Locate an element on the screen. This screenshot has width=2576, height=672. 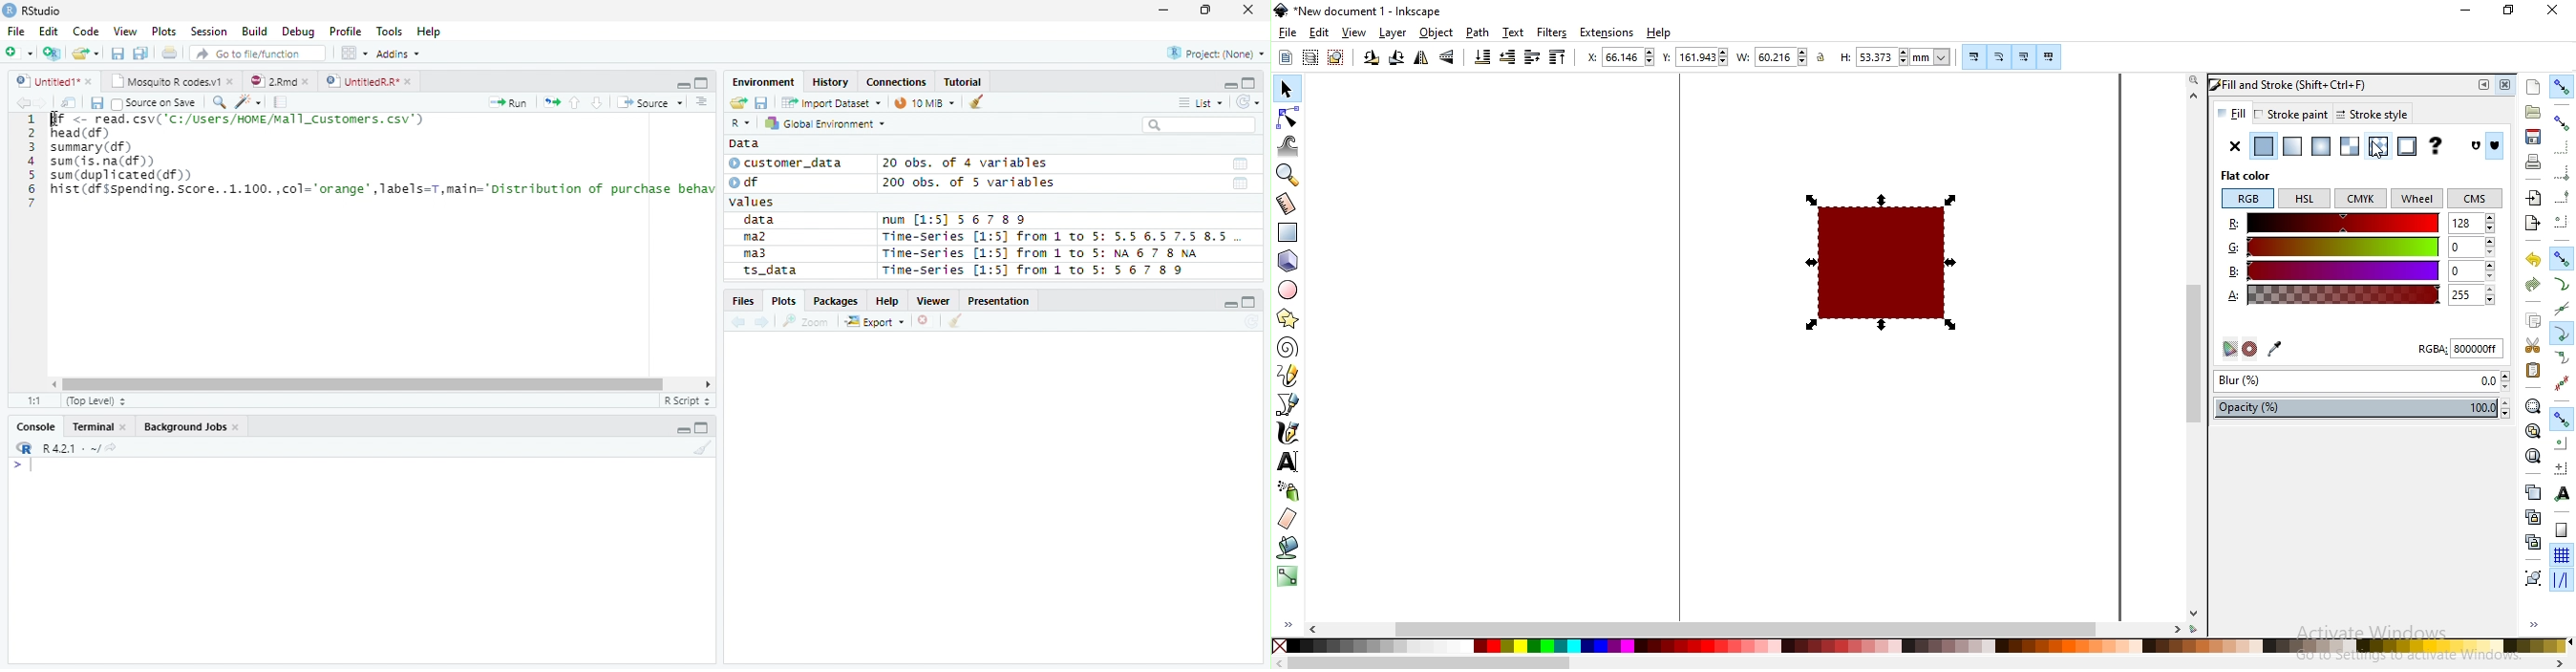
path is located at coordinates (1478, 32).